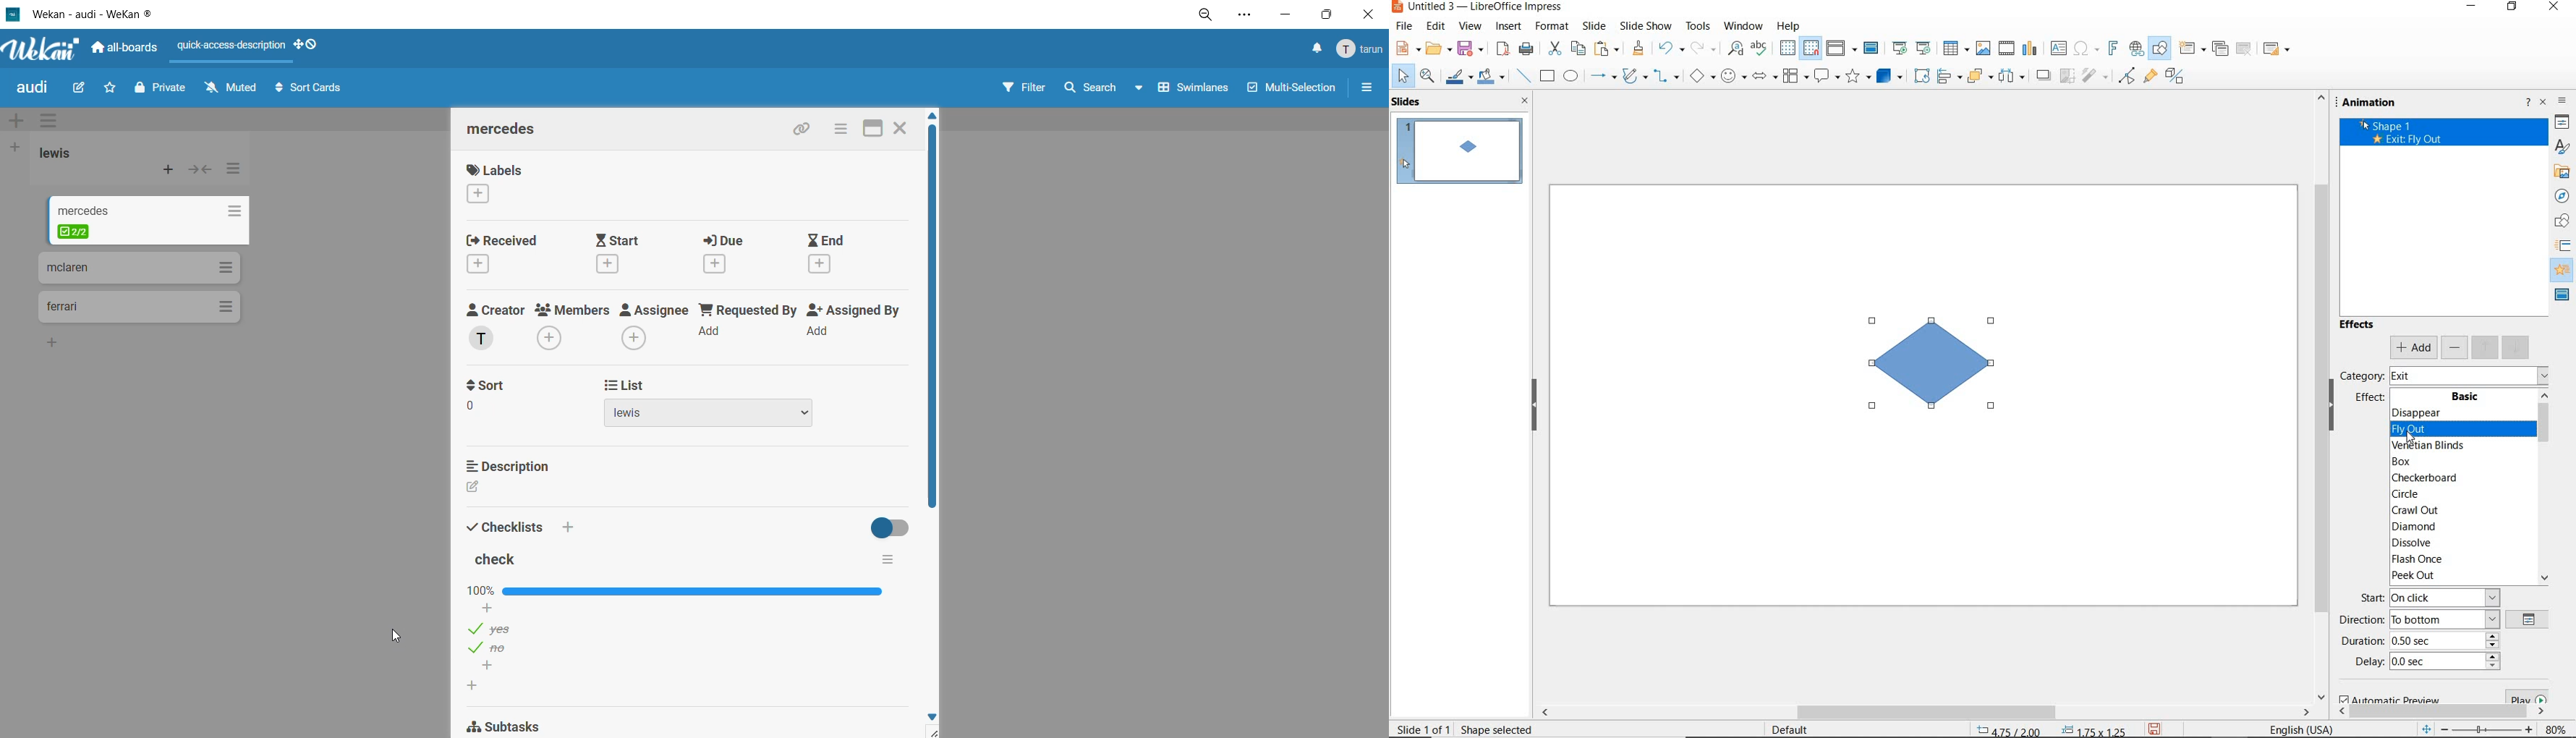 The height and width of the screenshot is (756, 2576). Describe the element at coordinates (888, 560) in the screenshot. I see `checklist options` at that location.